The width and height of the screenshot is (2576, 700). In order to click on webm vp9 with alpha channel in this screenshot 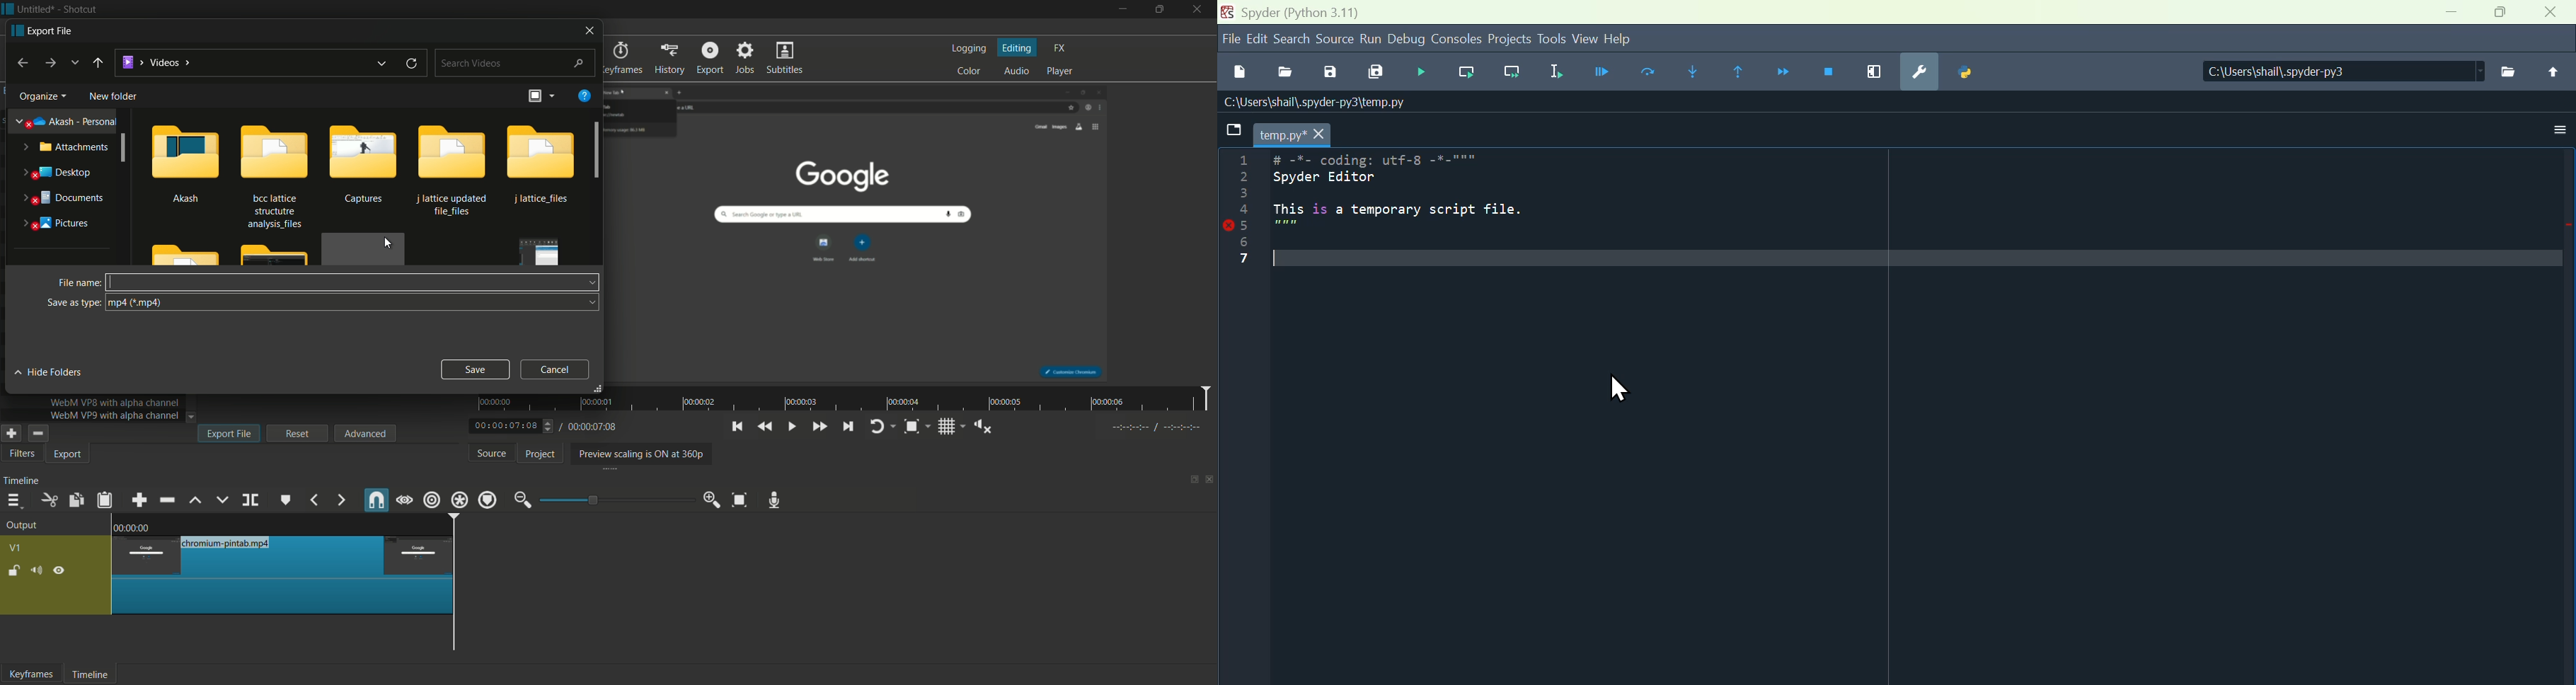, I will do `click(112, 416)`.